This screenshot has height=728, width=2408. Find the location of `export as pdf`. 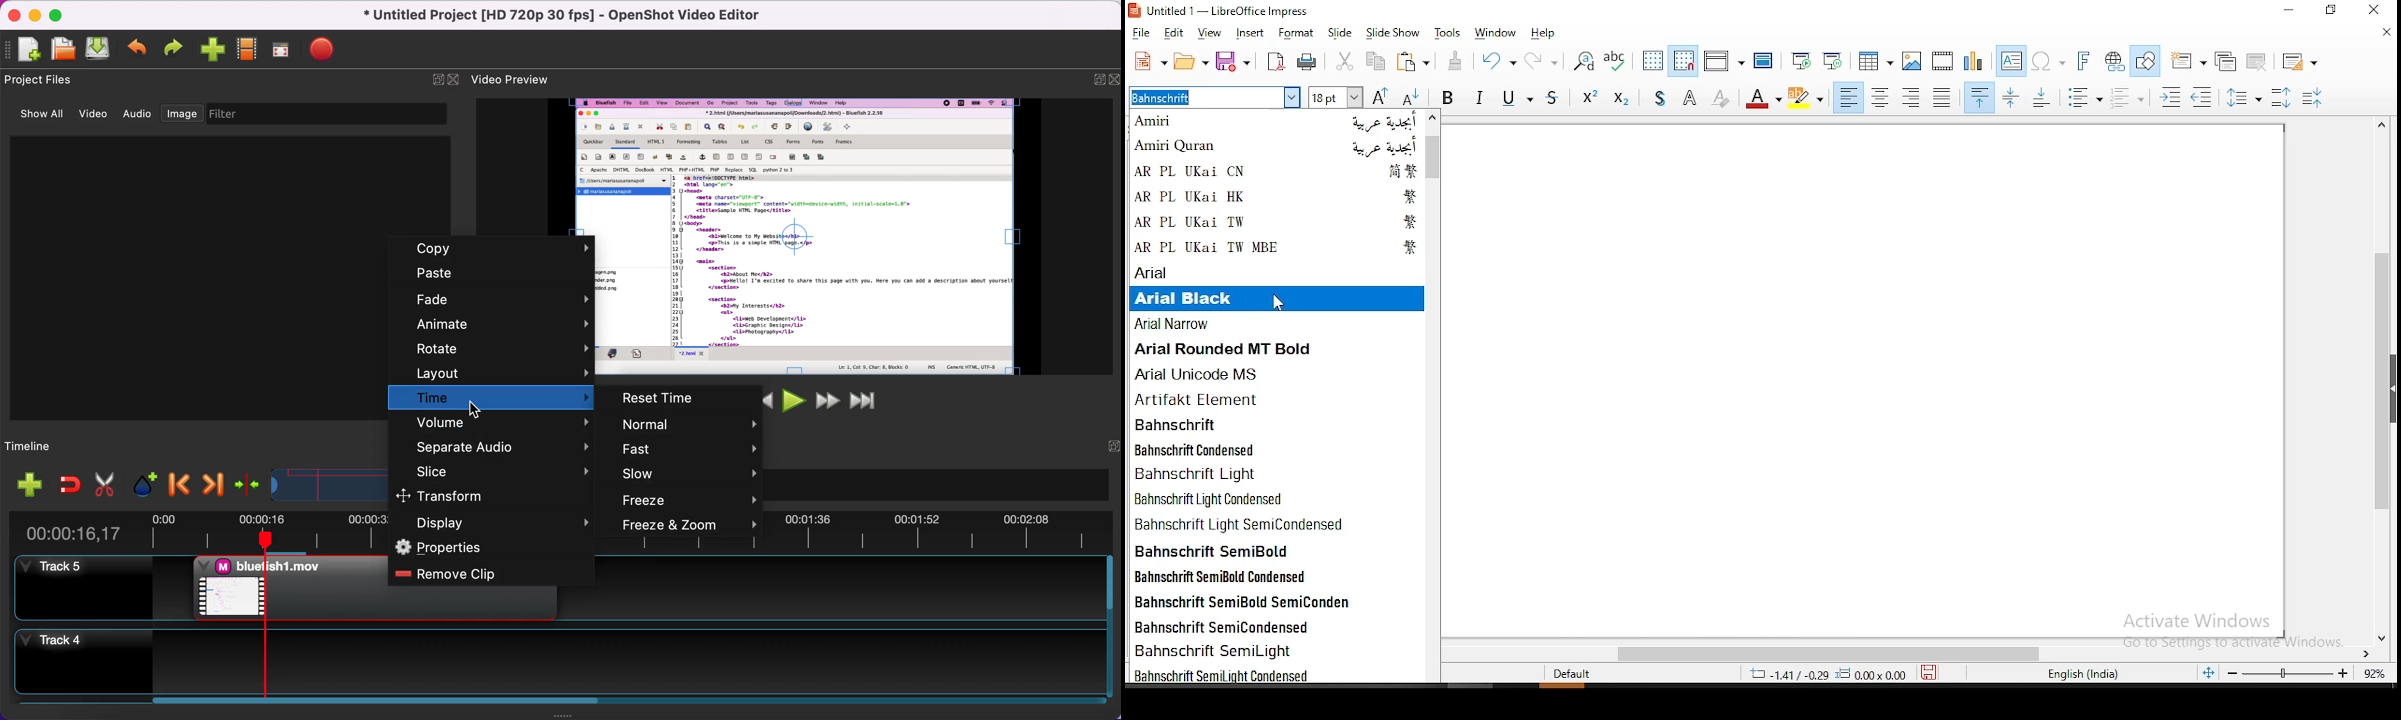

export as pdf is located at coordinates (1276, 61).